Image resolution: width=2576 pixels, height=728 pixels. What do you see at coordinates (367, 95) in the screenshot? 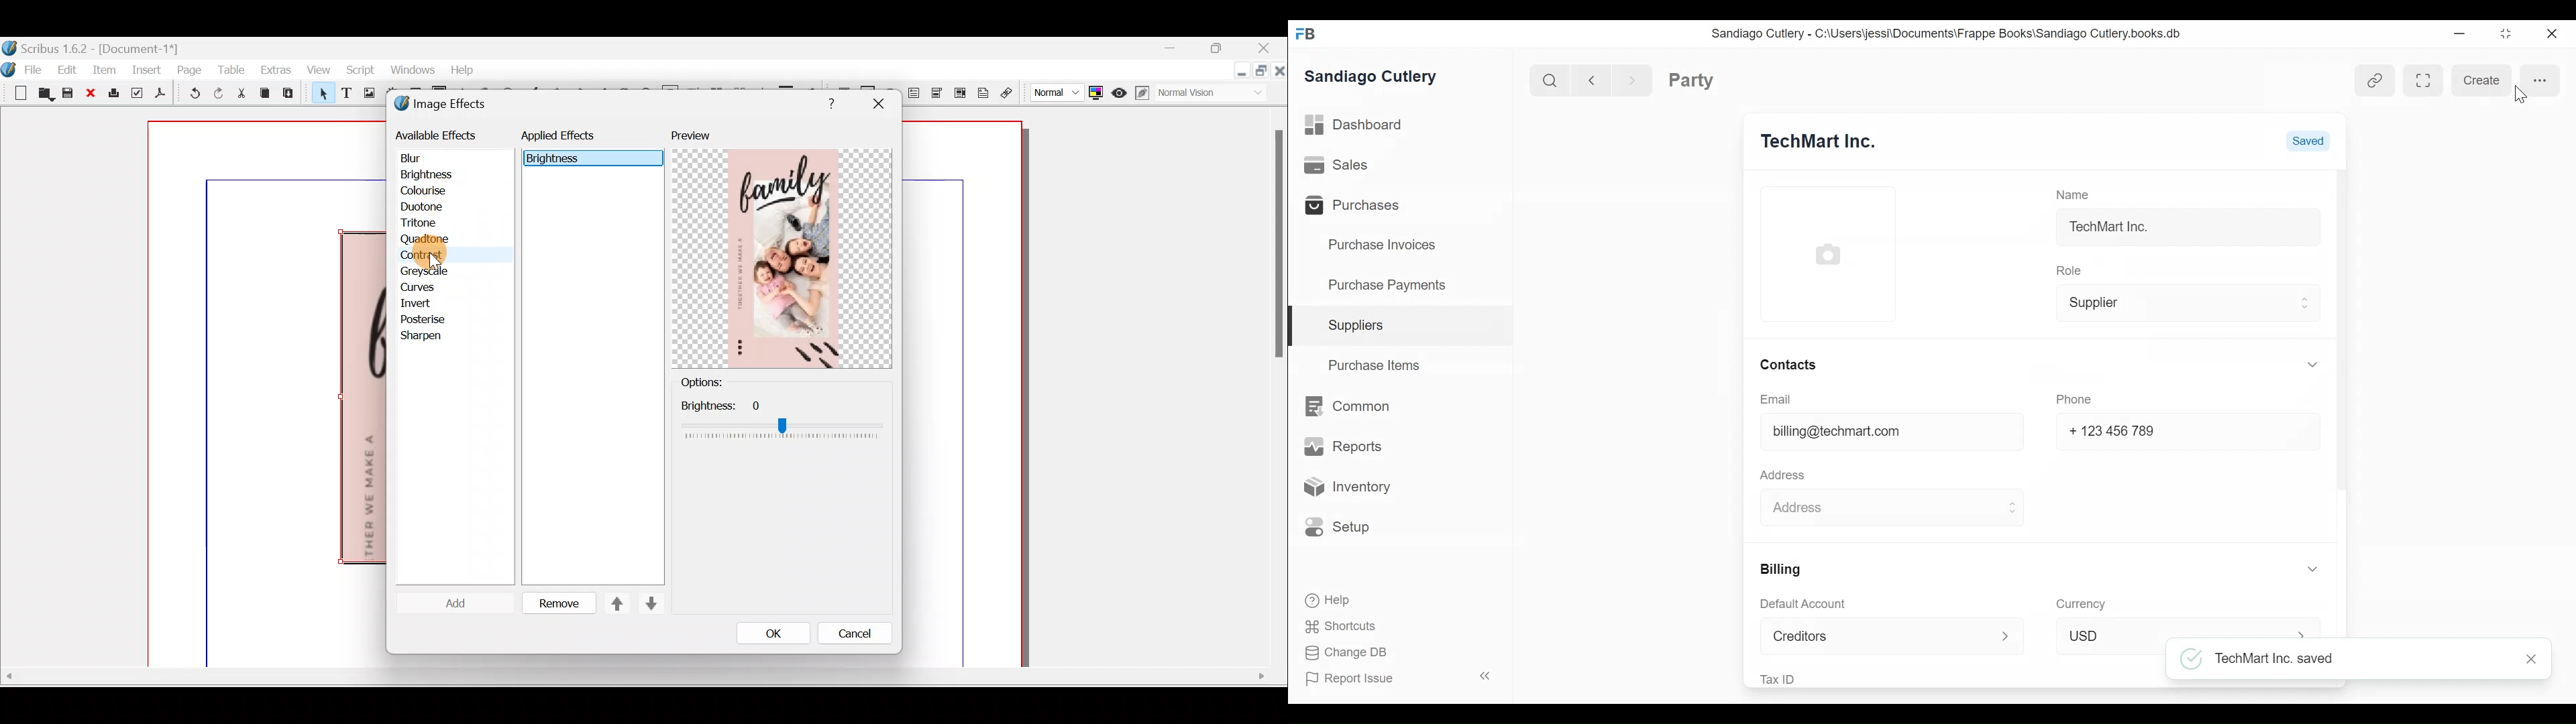
I see `Image frame` at bounding box center [367, 95].